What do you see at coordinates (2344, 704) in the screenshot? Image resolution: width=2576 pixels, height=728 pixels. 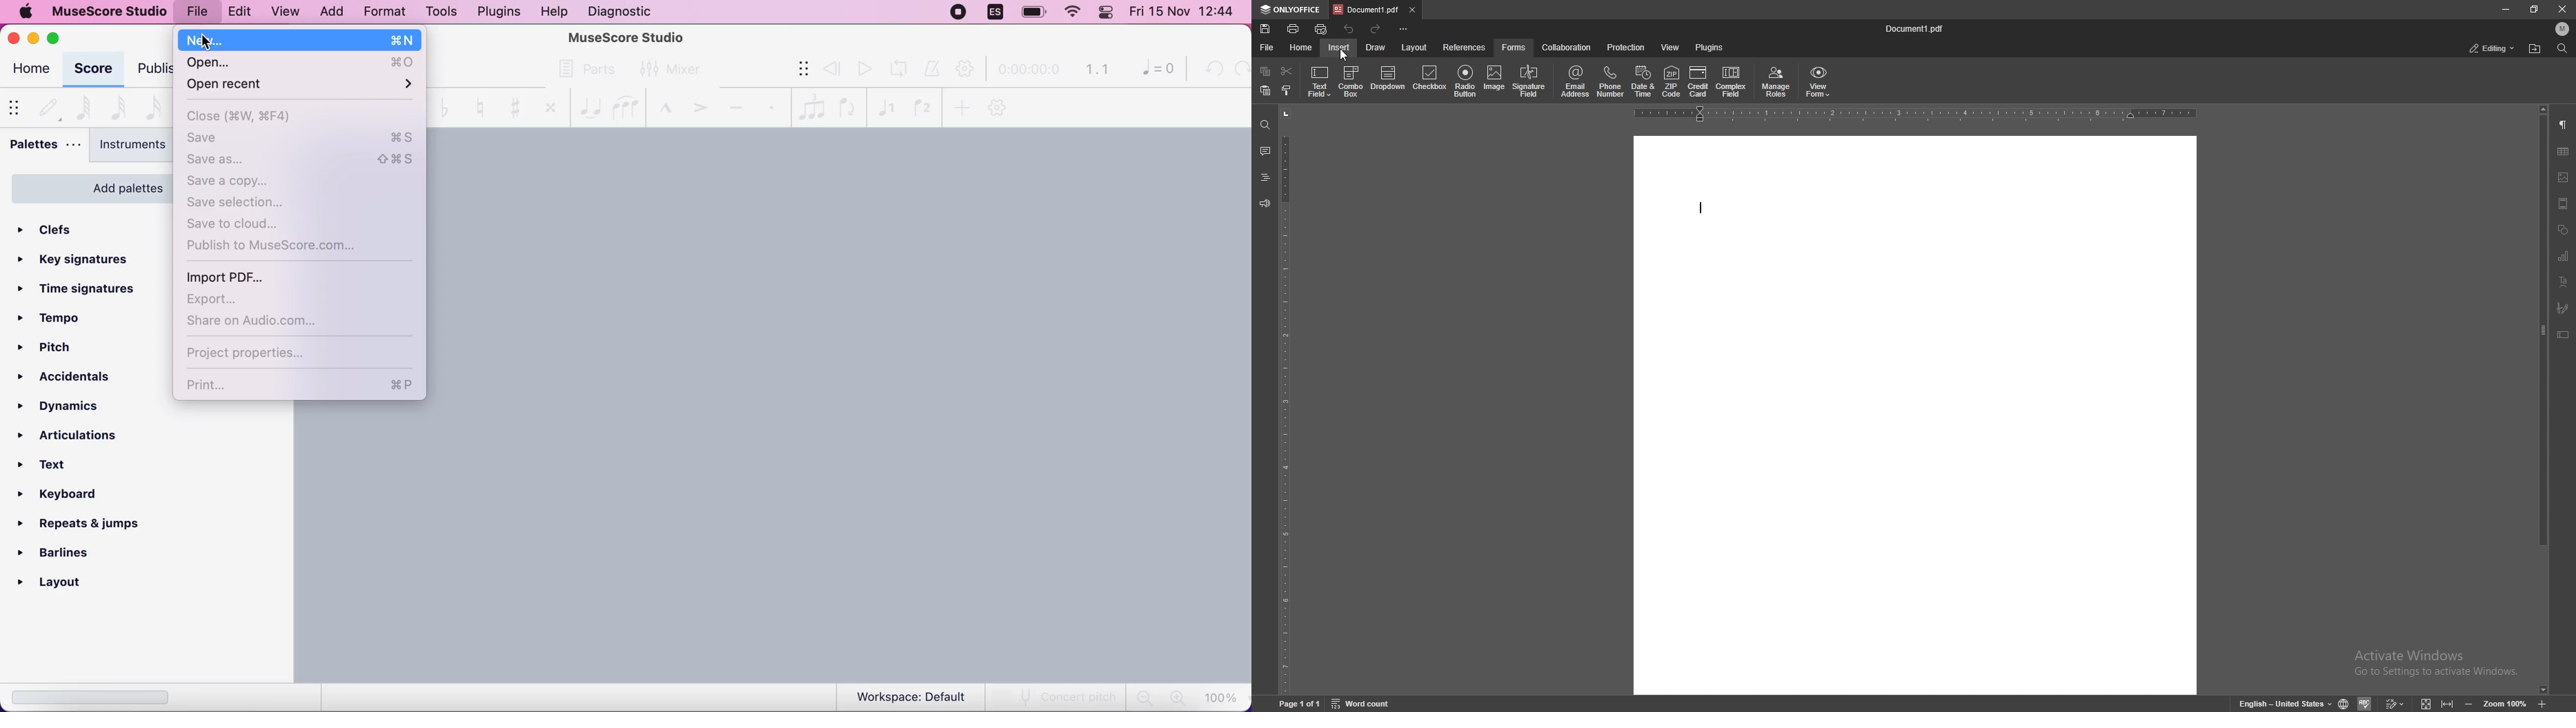 I see `set doc language` at bounding box center [2344, 704].